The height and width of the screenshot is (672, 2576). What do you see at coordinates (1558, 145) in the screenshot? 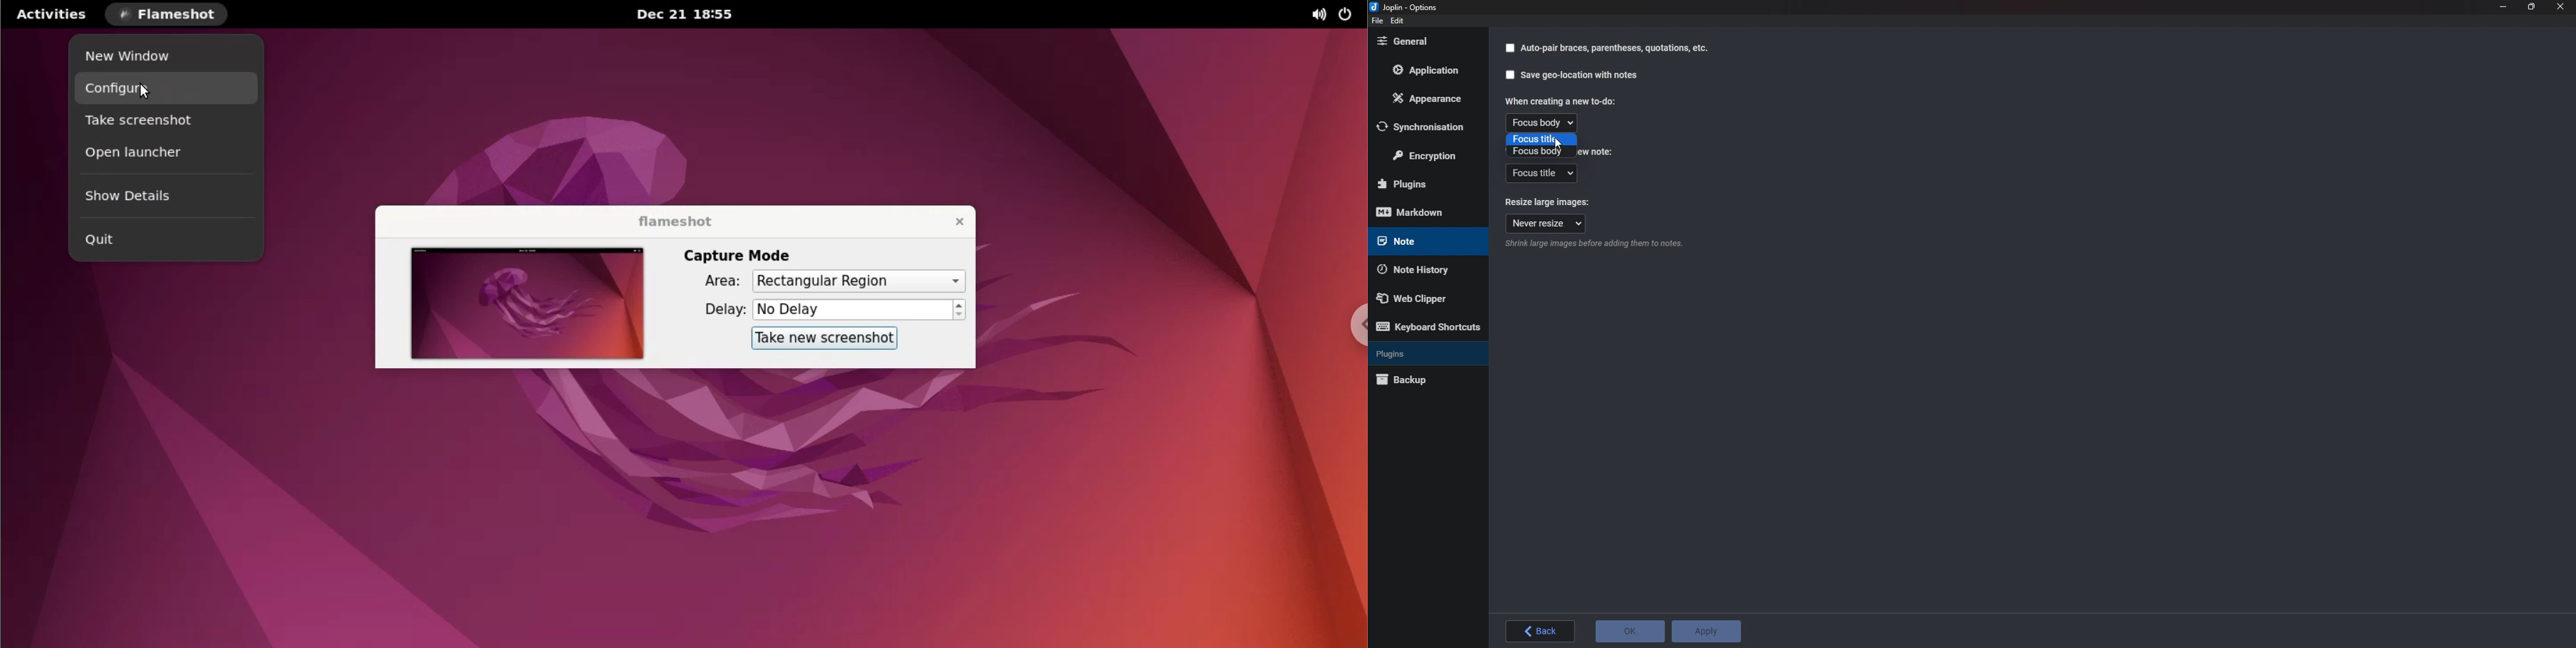
I see `cursor` at bounding box center [1558, 145].